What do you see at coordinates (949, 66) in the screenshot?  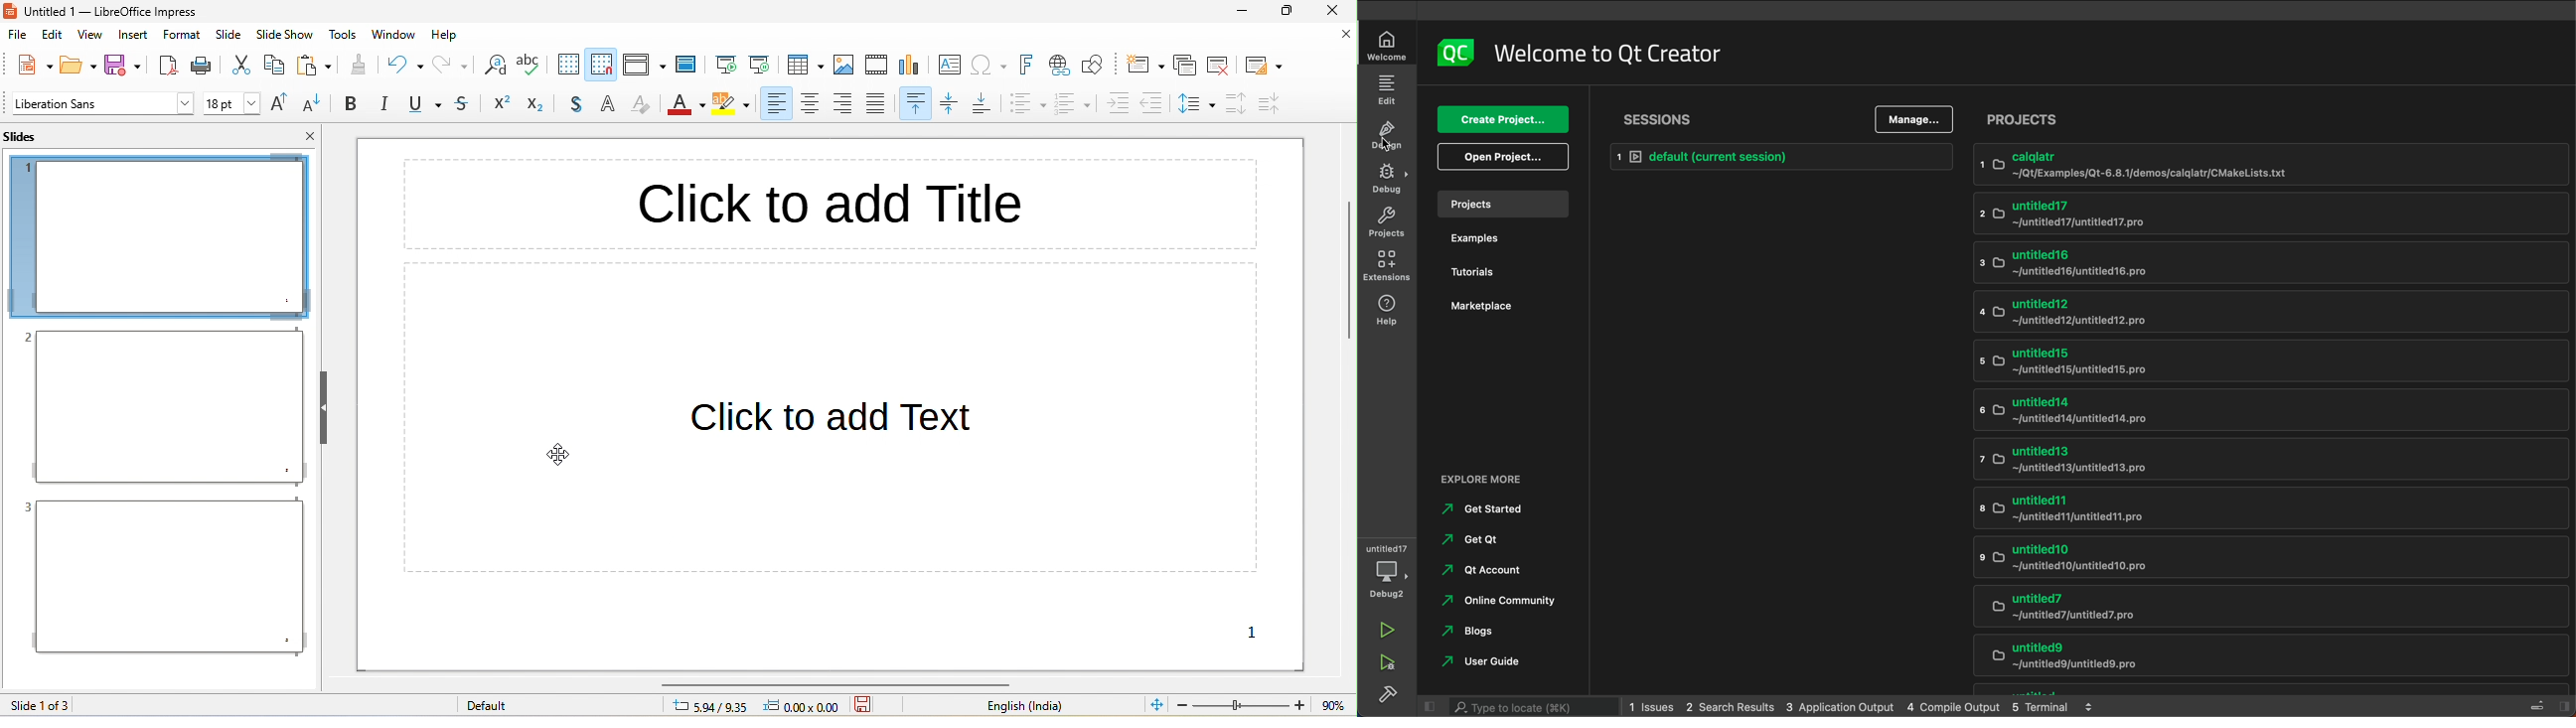 I see `text box` at bounding box center [949, 66].